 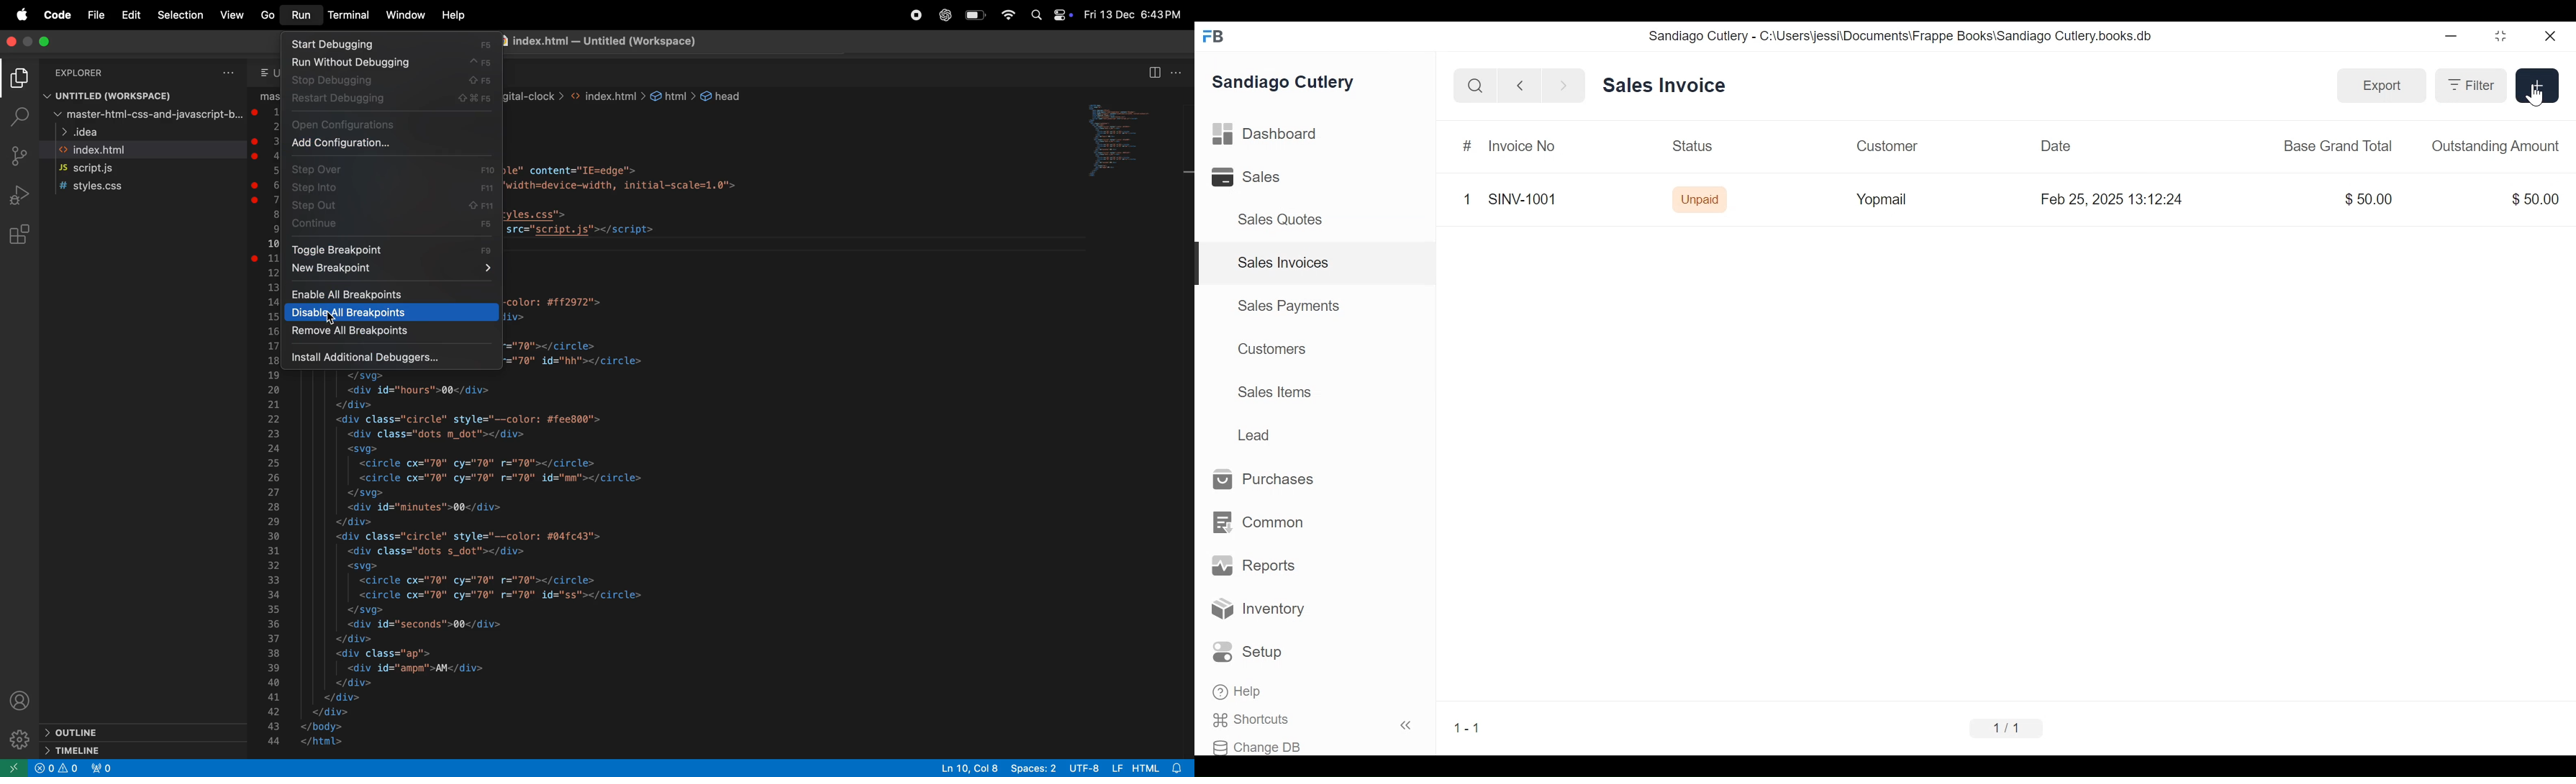 I want to click on Lead, so click(x=1256, y=434).